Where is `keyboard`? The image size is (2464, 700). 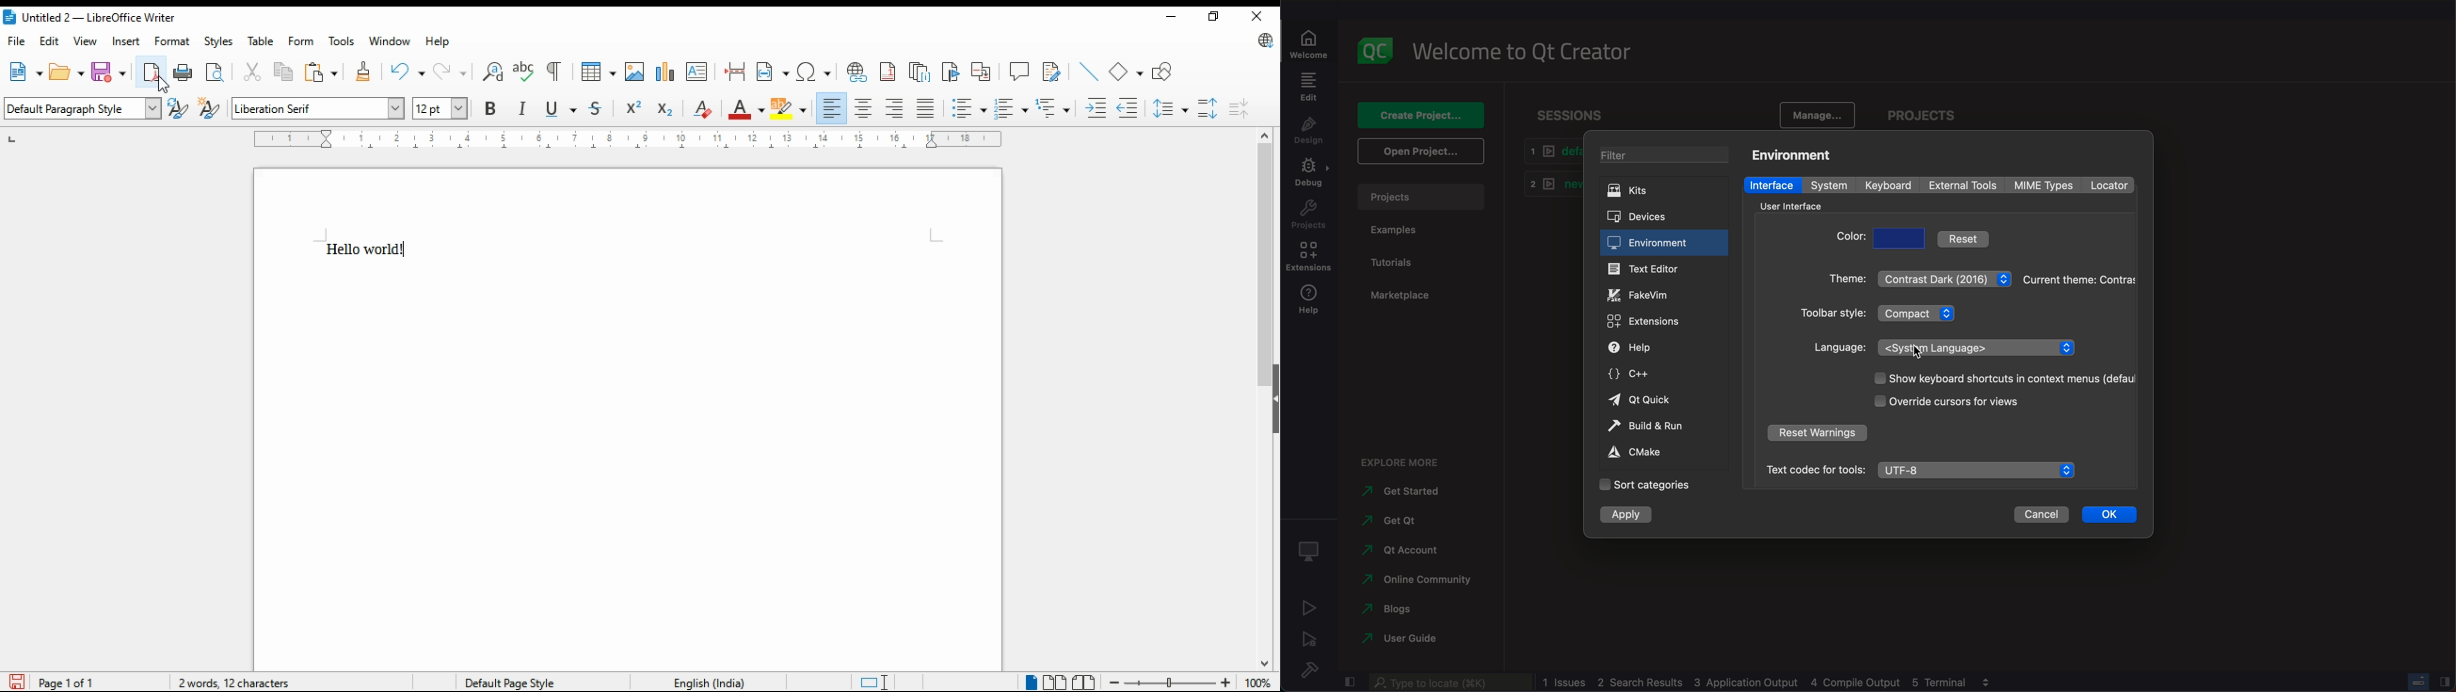 keyboard is located at coordinates (1891, 186).